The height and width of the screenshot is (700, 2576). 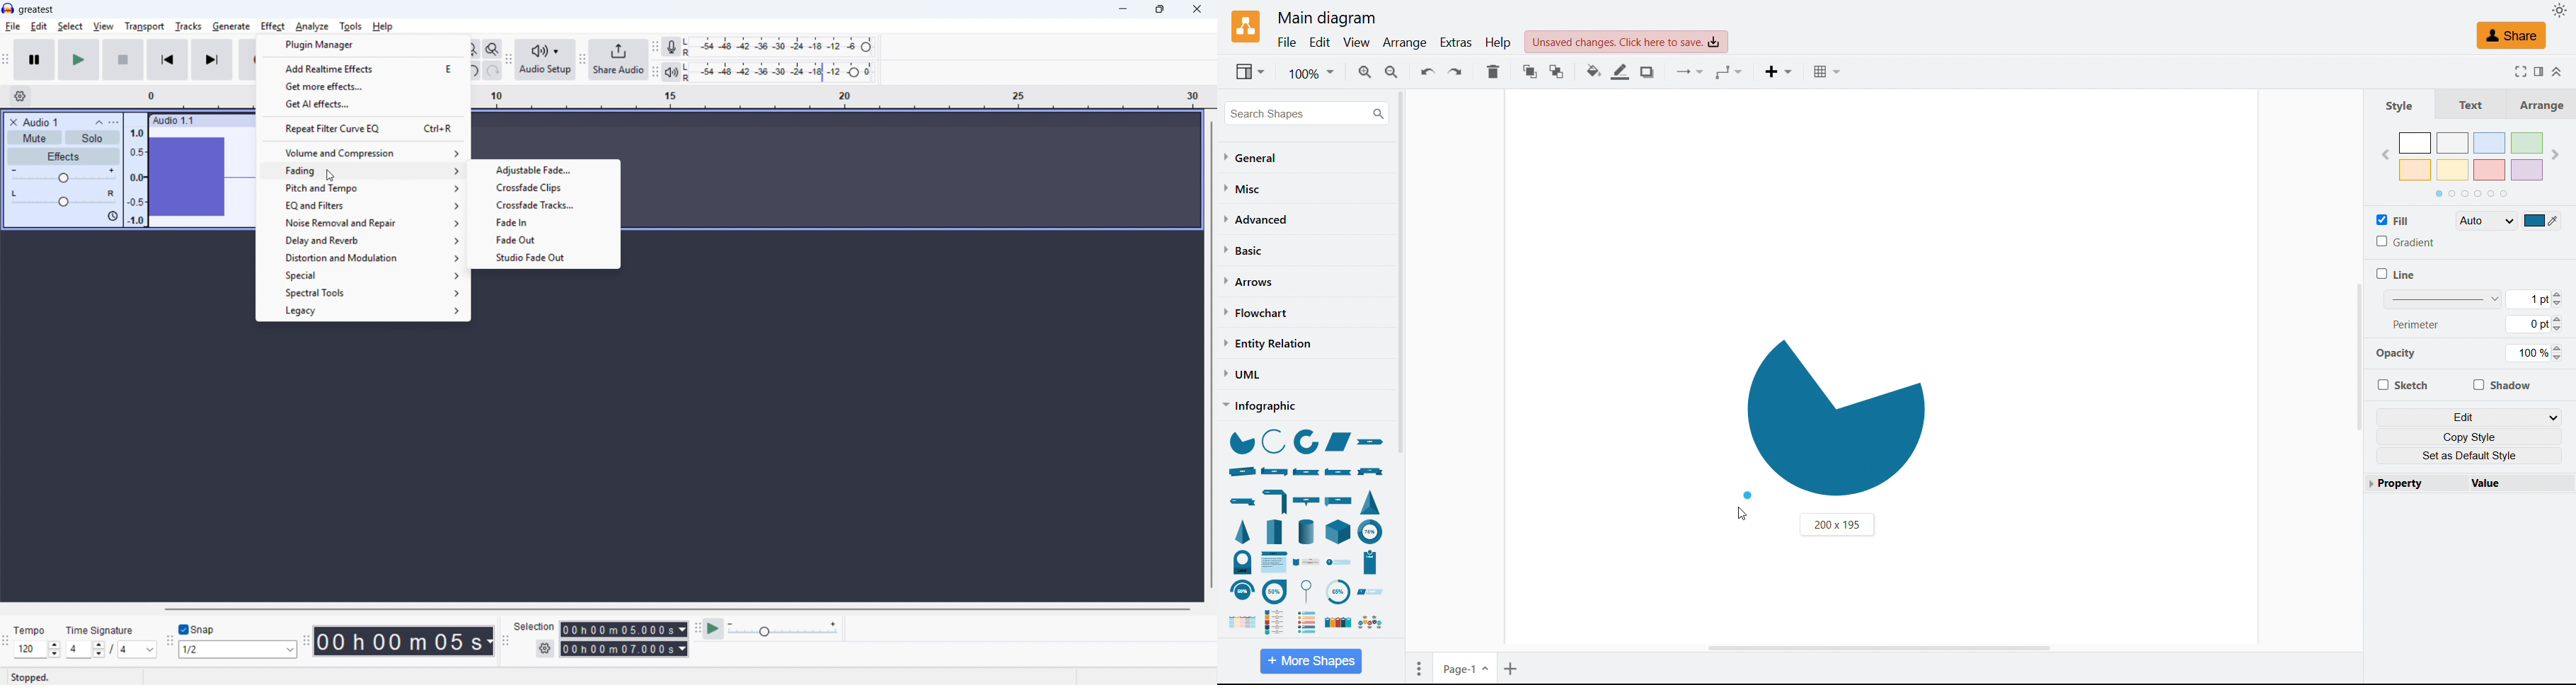 I want to click on circular dial, so click(x=1337, y=592).